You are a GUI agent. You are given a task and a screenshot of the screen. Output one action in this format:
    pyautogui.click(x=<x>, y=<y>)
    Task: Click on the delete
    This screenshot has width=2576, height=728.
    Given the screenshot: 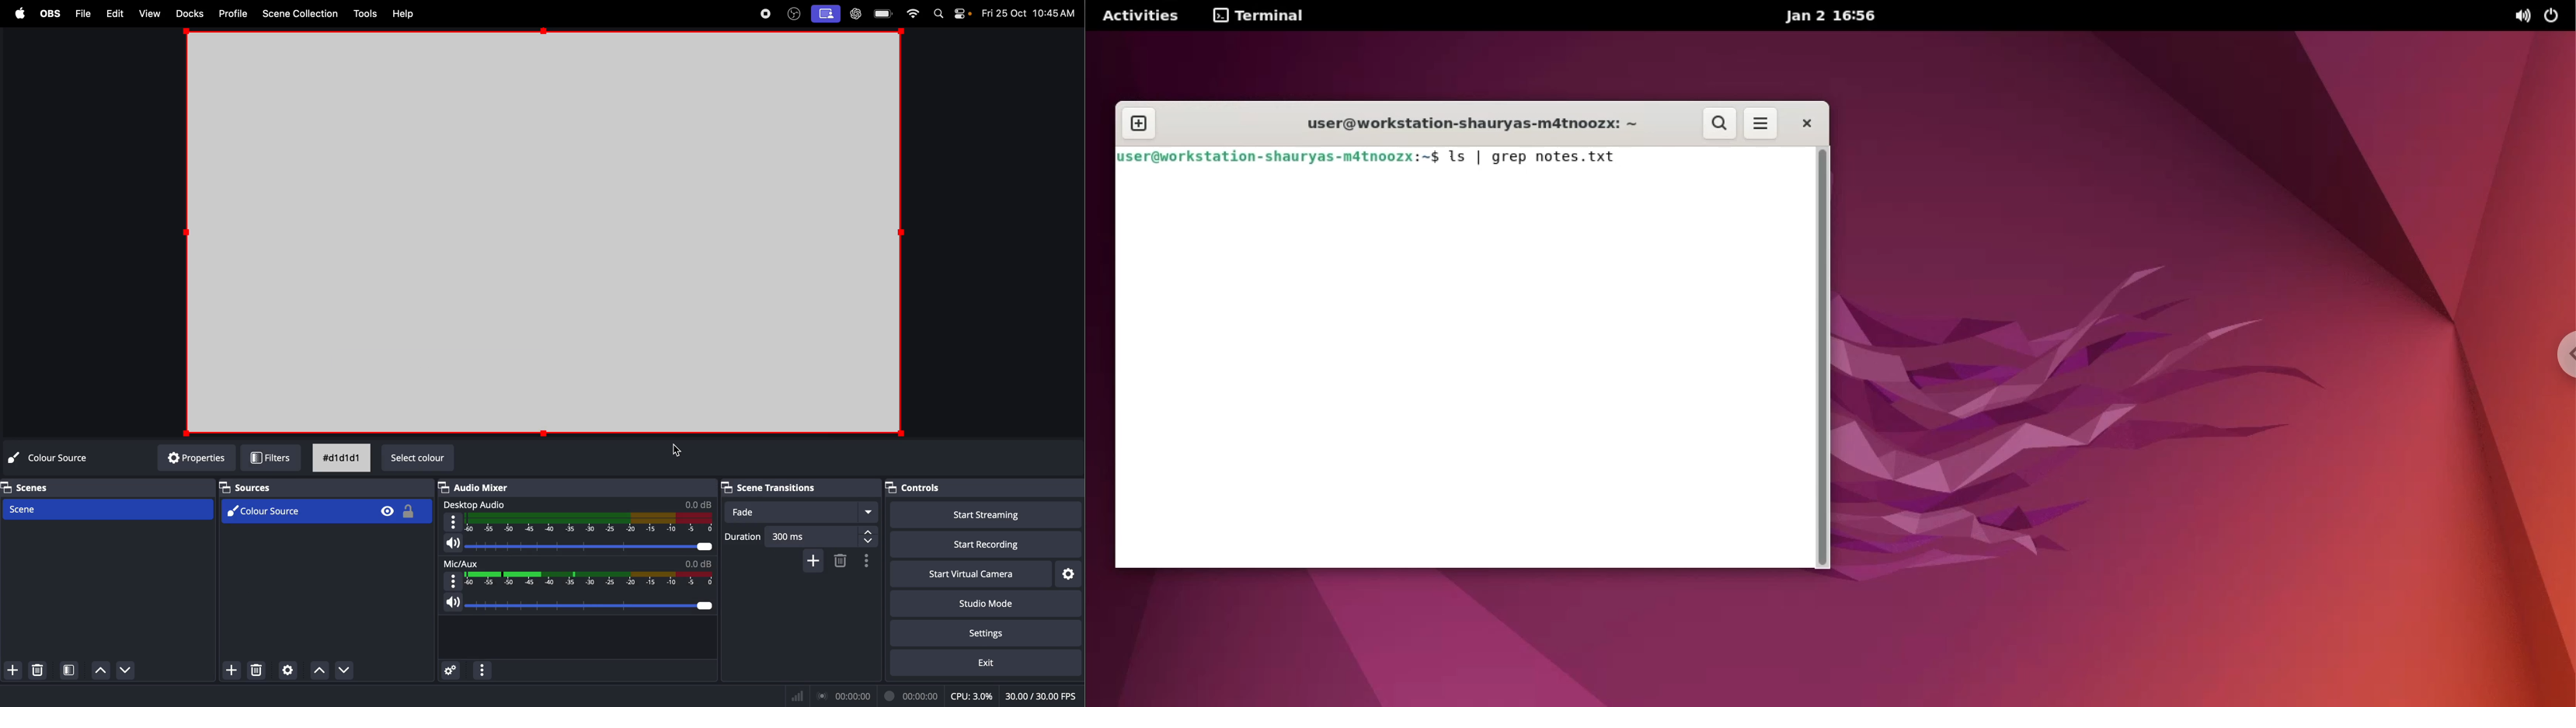 What is the action you would take?
    pyautogui.click(x=255, y=671)
    